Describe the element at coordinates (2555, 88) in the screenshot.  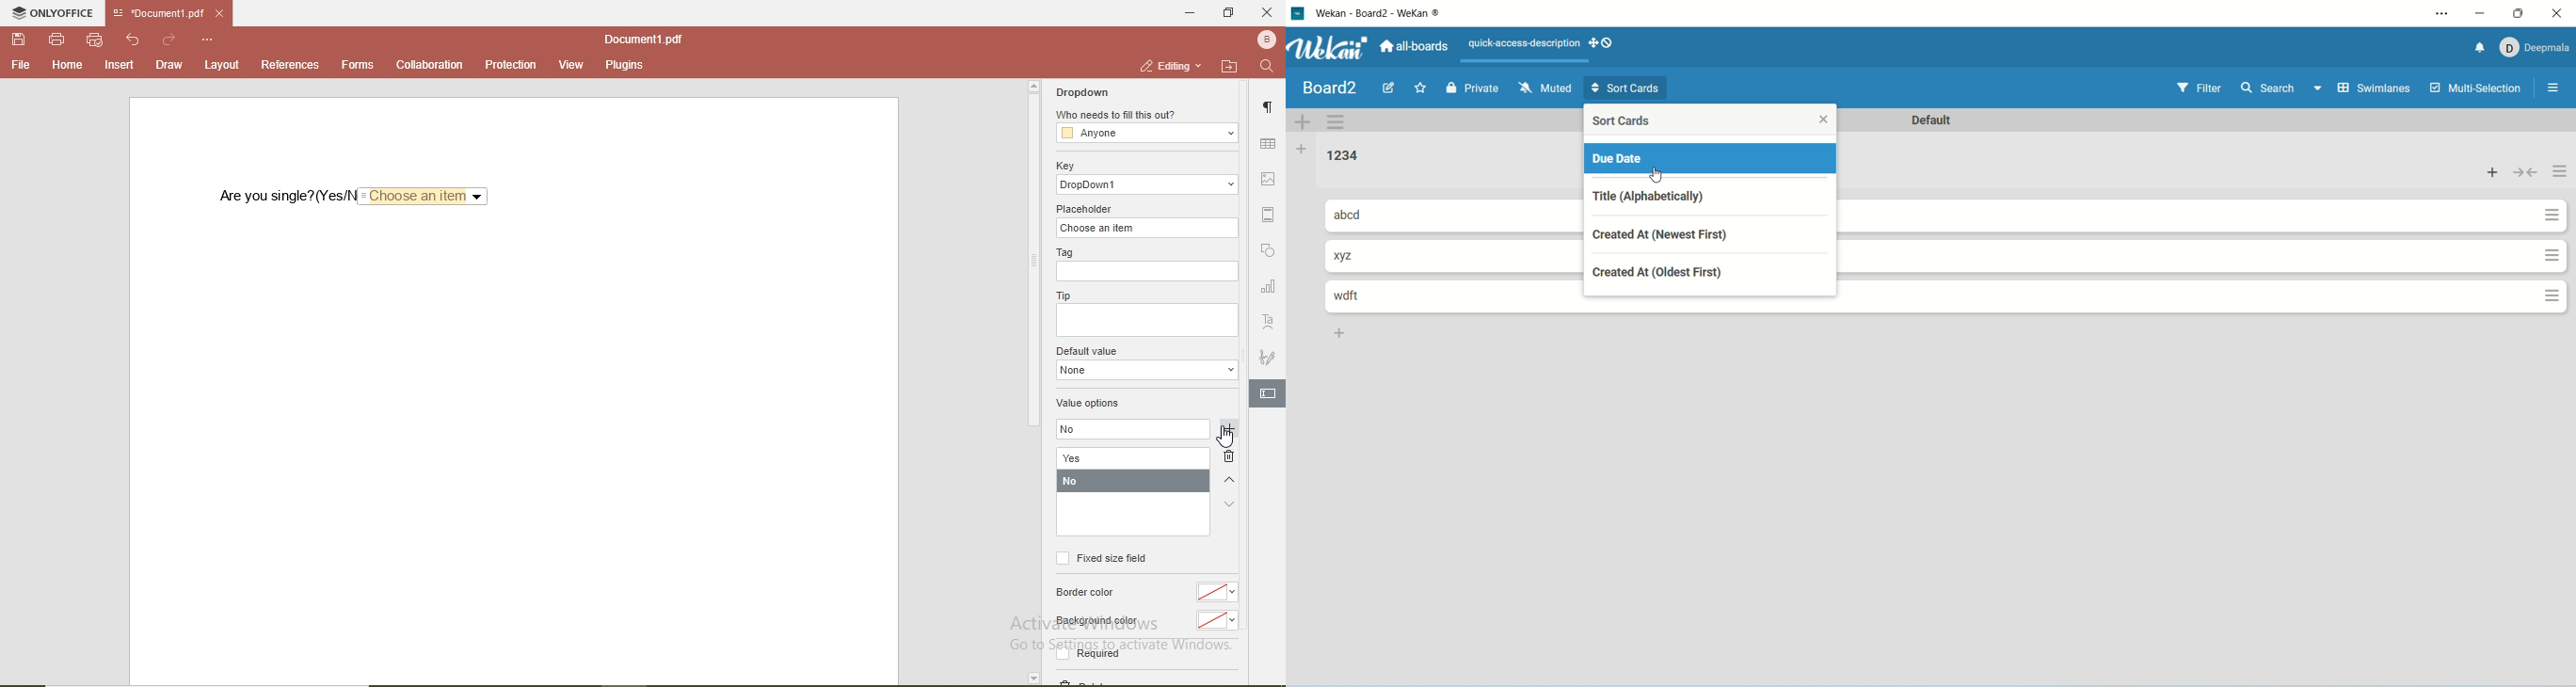
I see `open/close sidebar` at that location.